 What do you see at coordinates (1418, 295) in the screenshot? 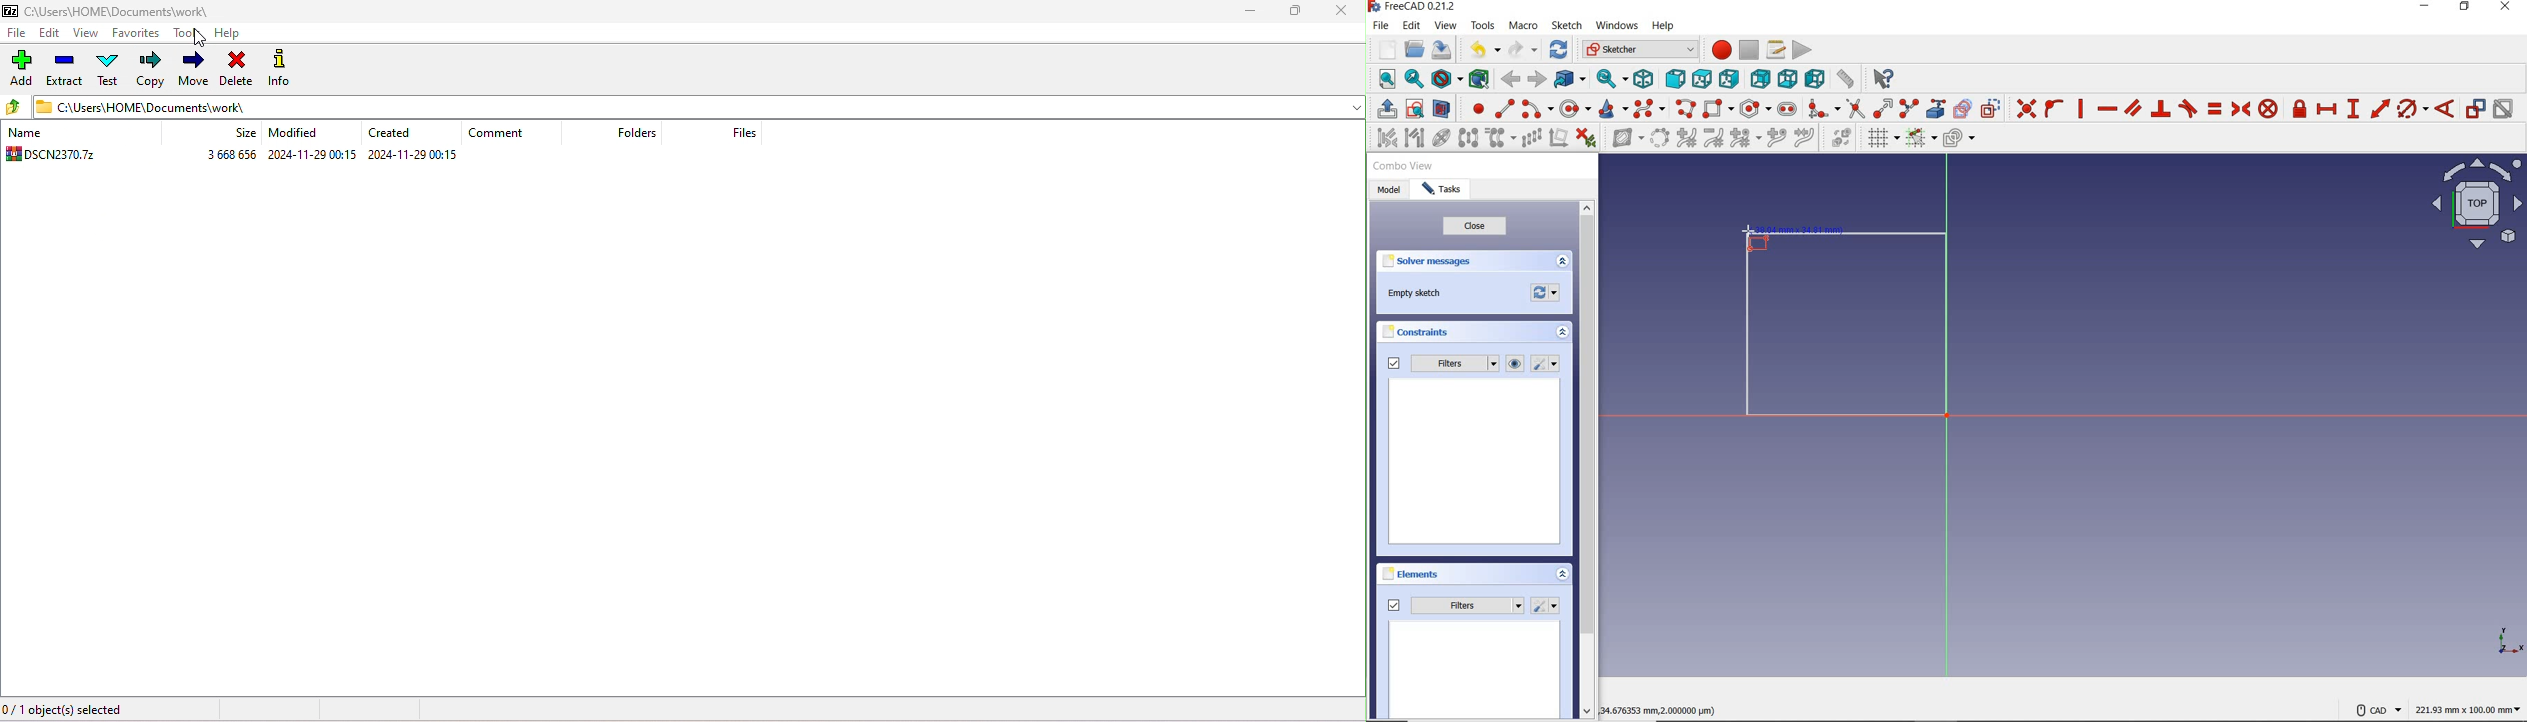
I see `empty sketch` at bounding box center [1418, 295].